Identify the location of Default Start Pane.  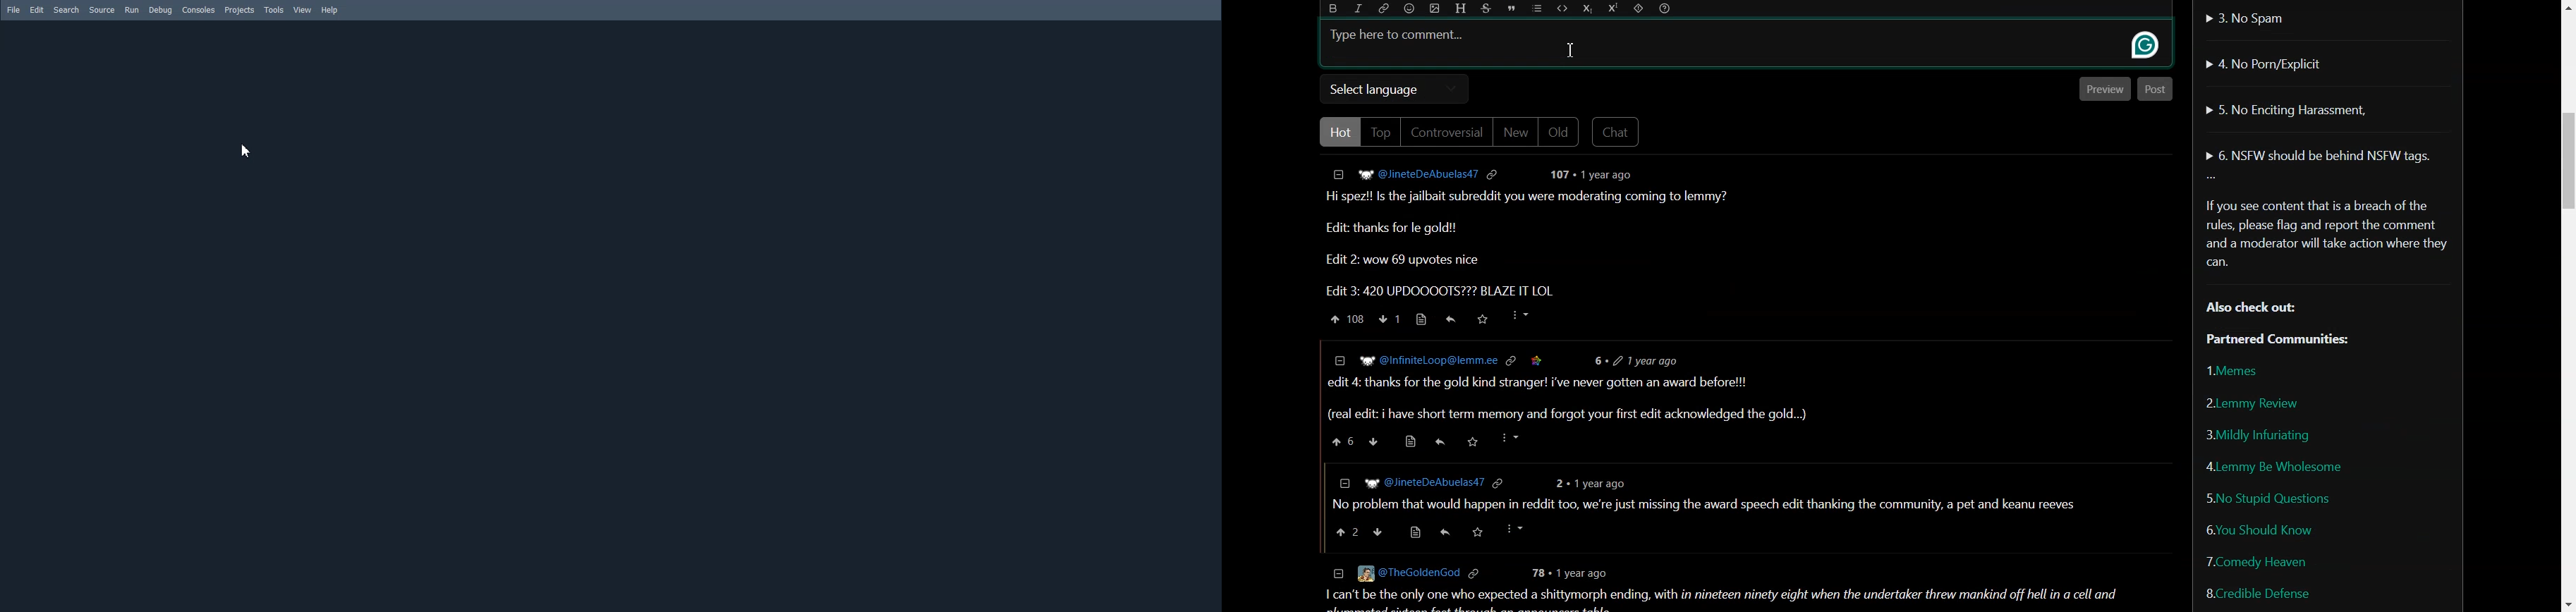
(610, 316).